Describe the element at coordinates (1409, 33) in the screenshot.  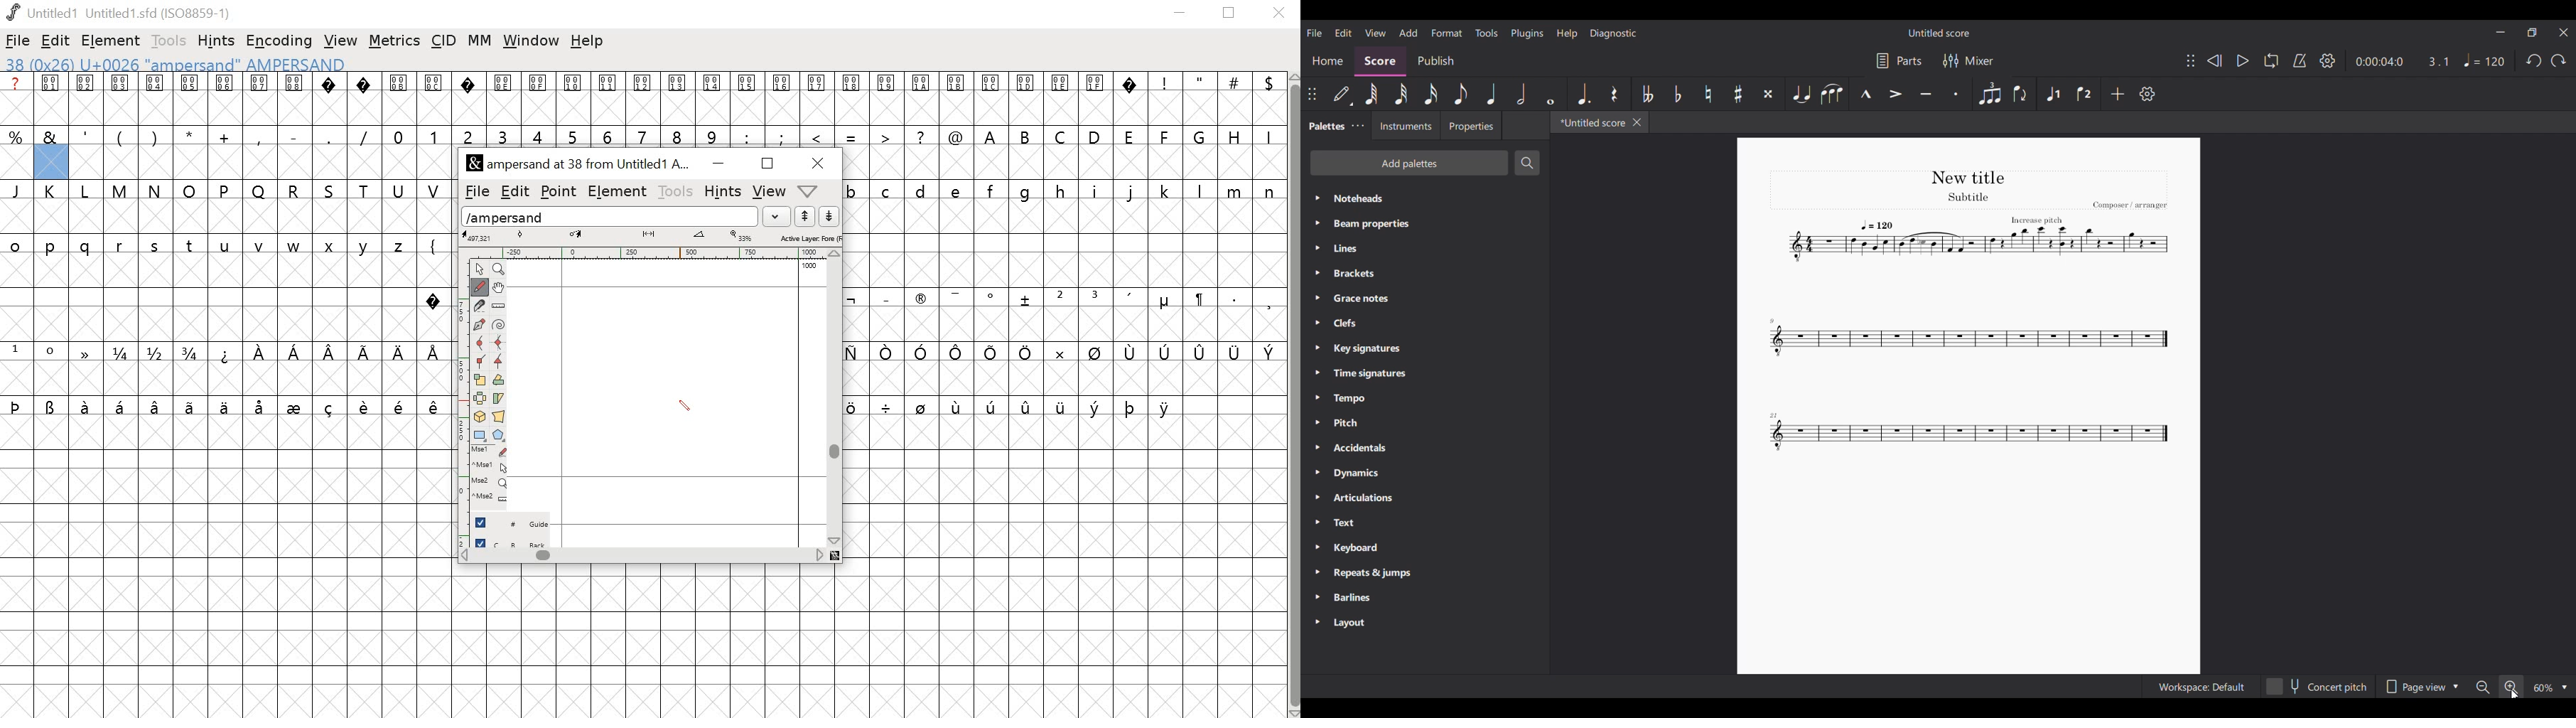
I see `Add menu` at that location.